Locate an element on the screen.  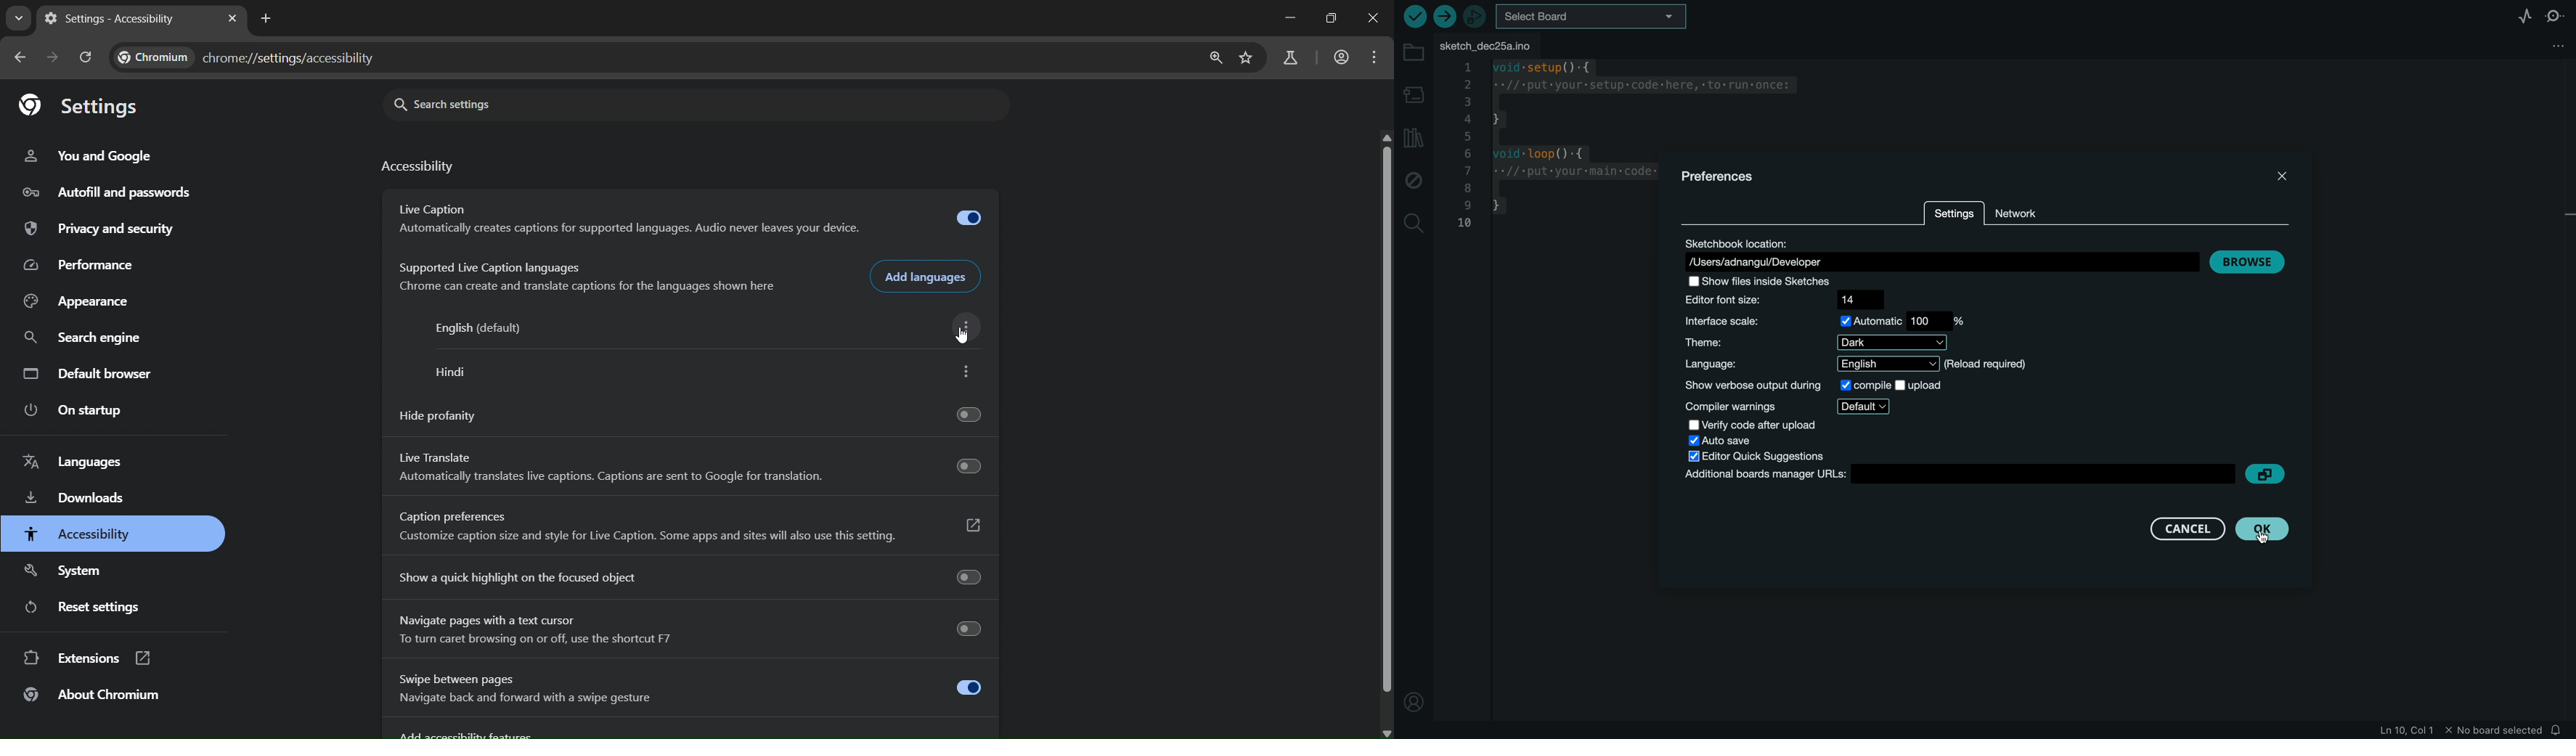
language is located at coordinates (1858, 364).